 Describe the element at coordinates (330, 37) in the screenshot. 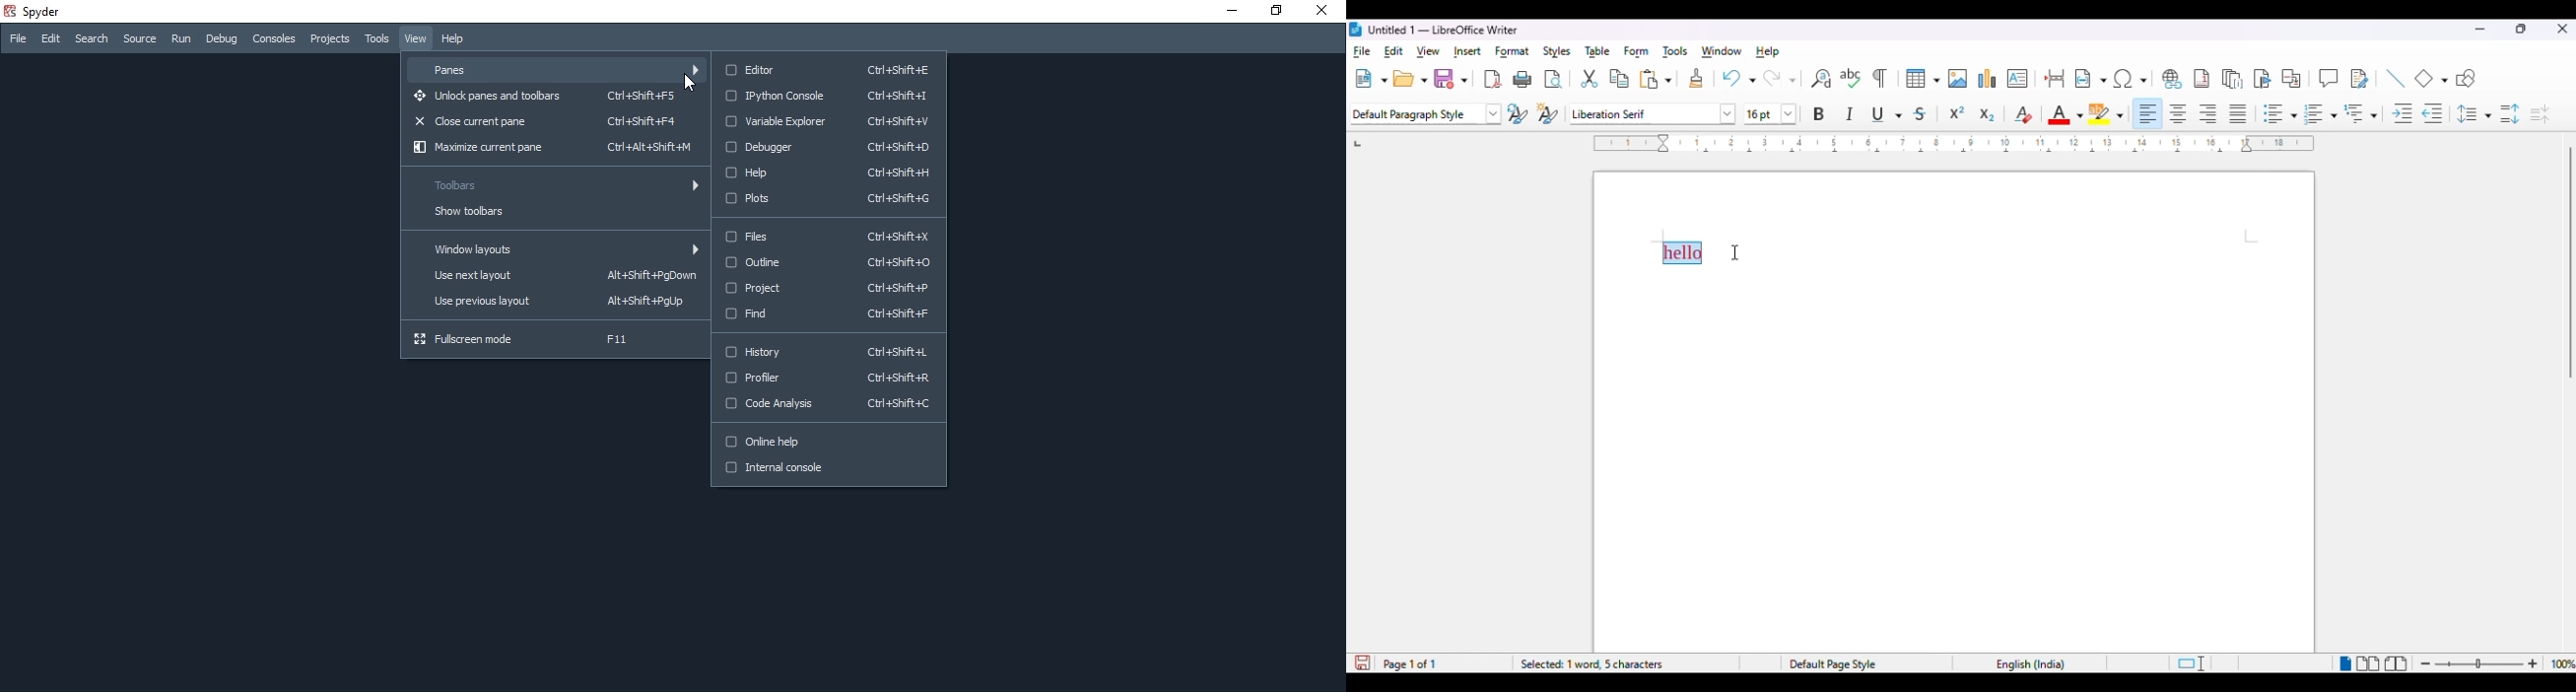

I see `Projects` at that location.